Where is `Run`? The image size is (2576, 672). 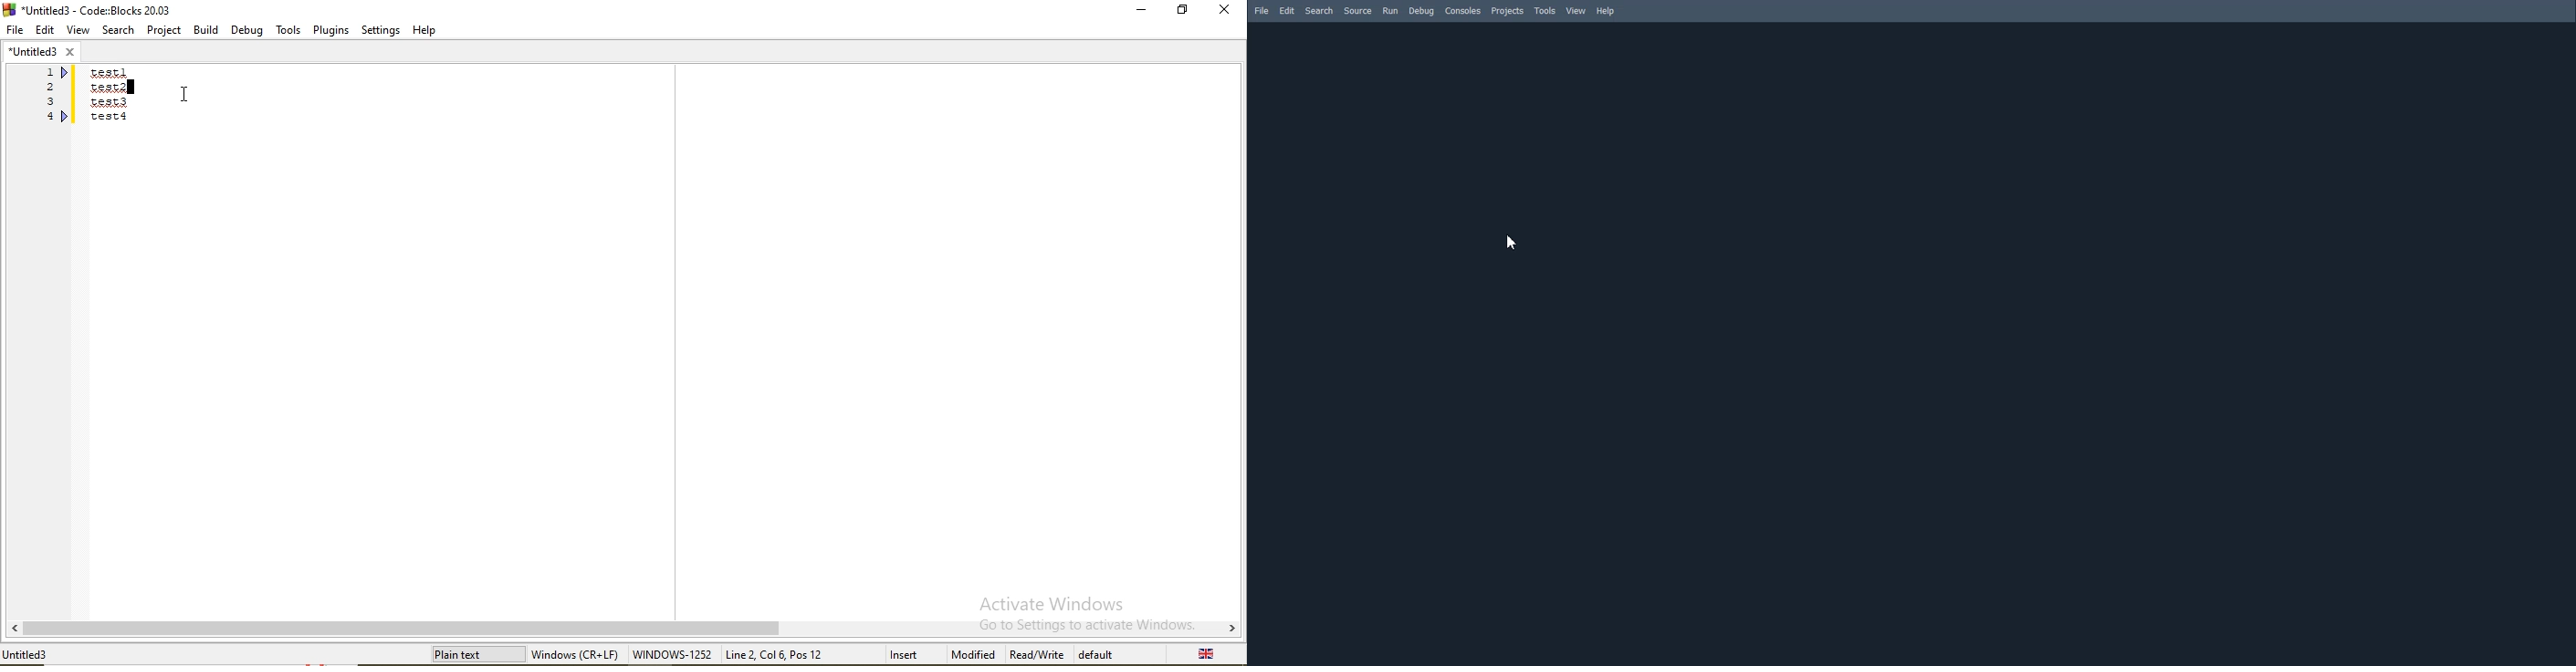 Run is located at coordinates (1390, 10).